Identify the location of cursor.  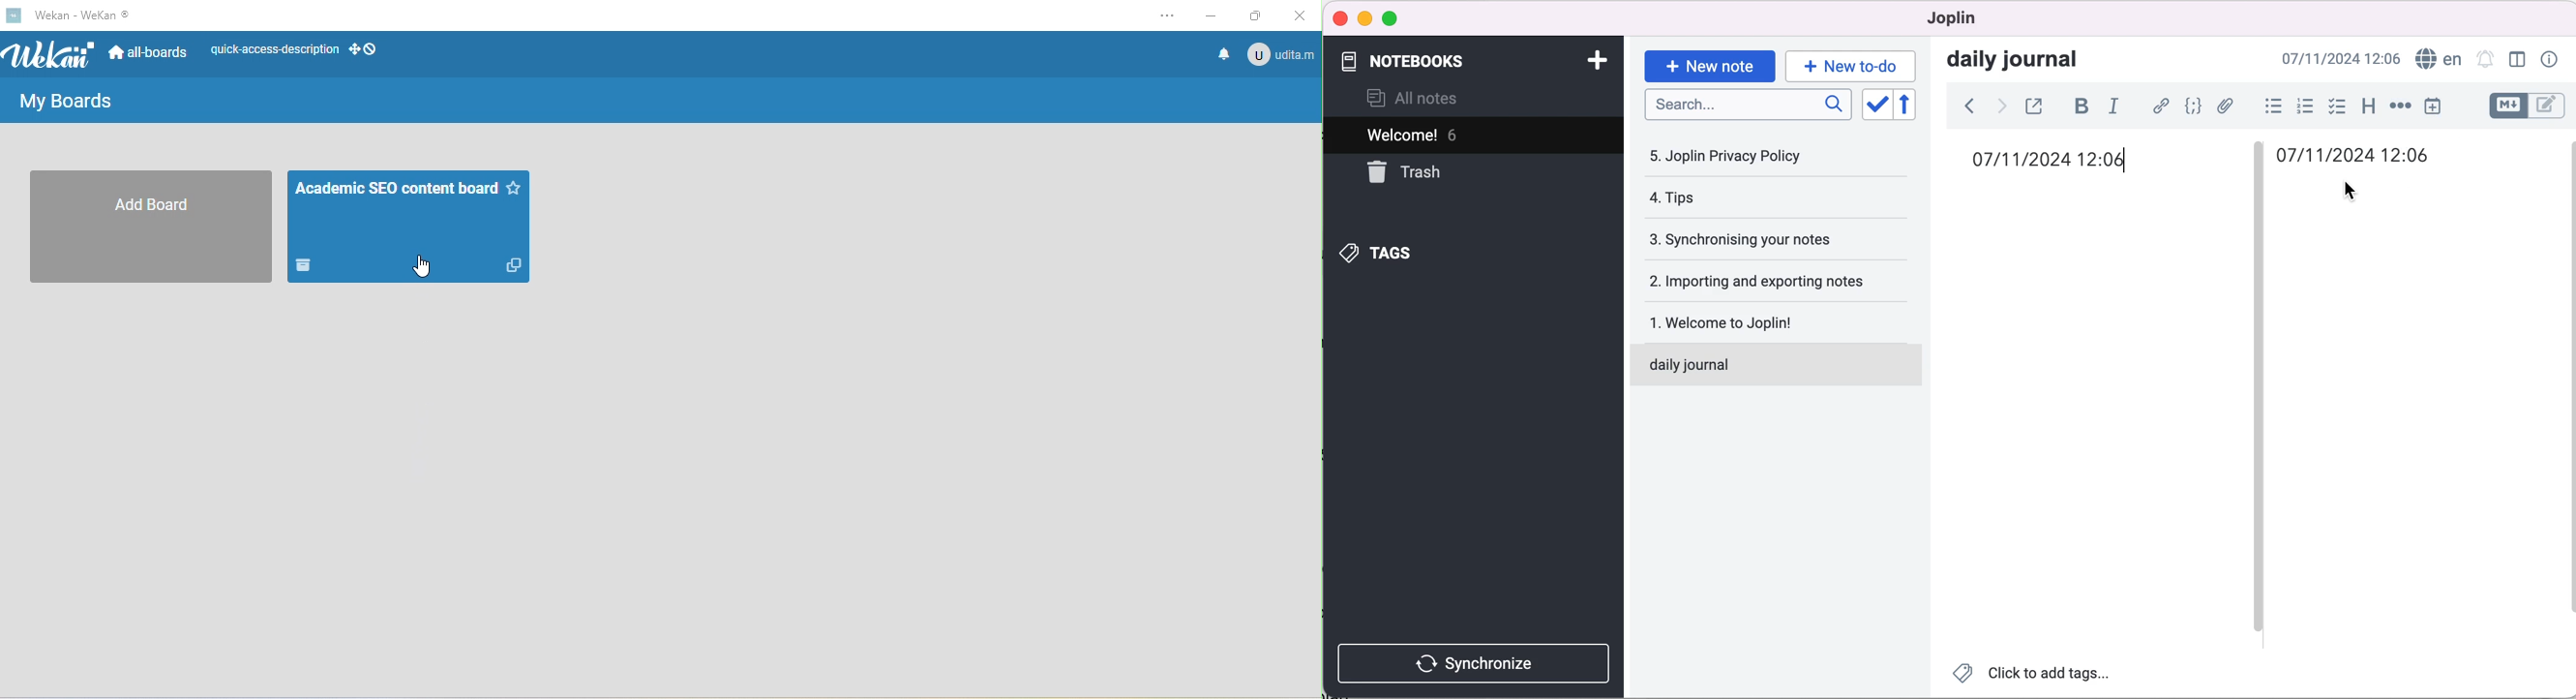
(2345, 192).